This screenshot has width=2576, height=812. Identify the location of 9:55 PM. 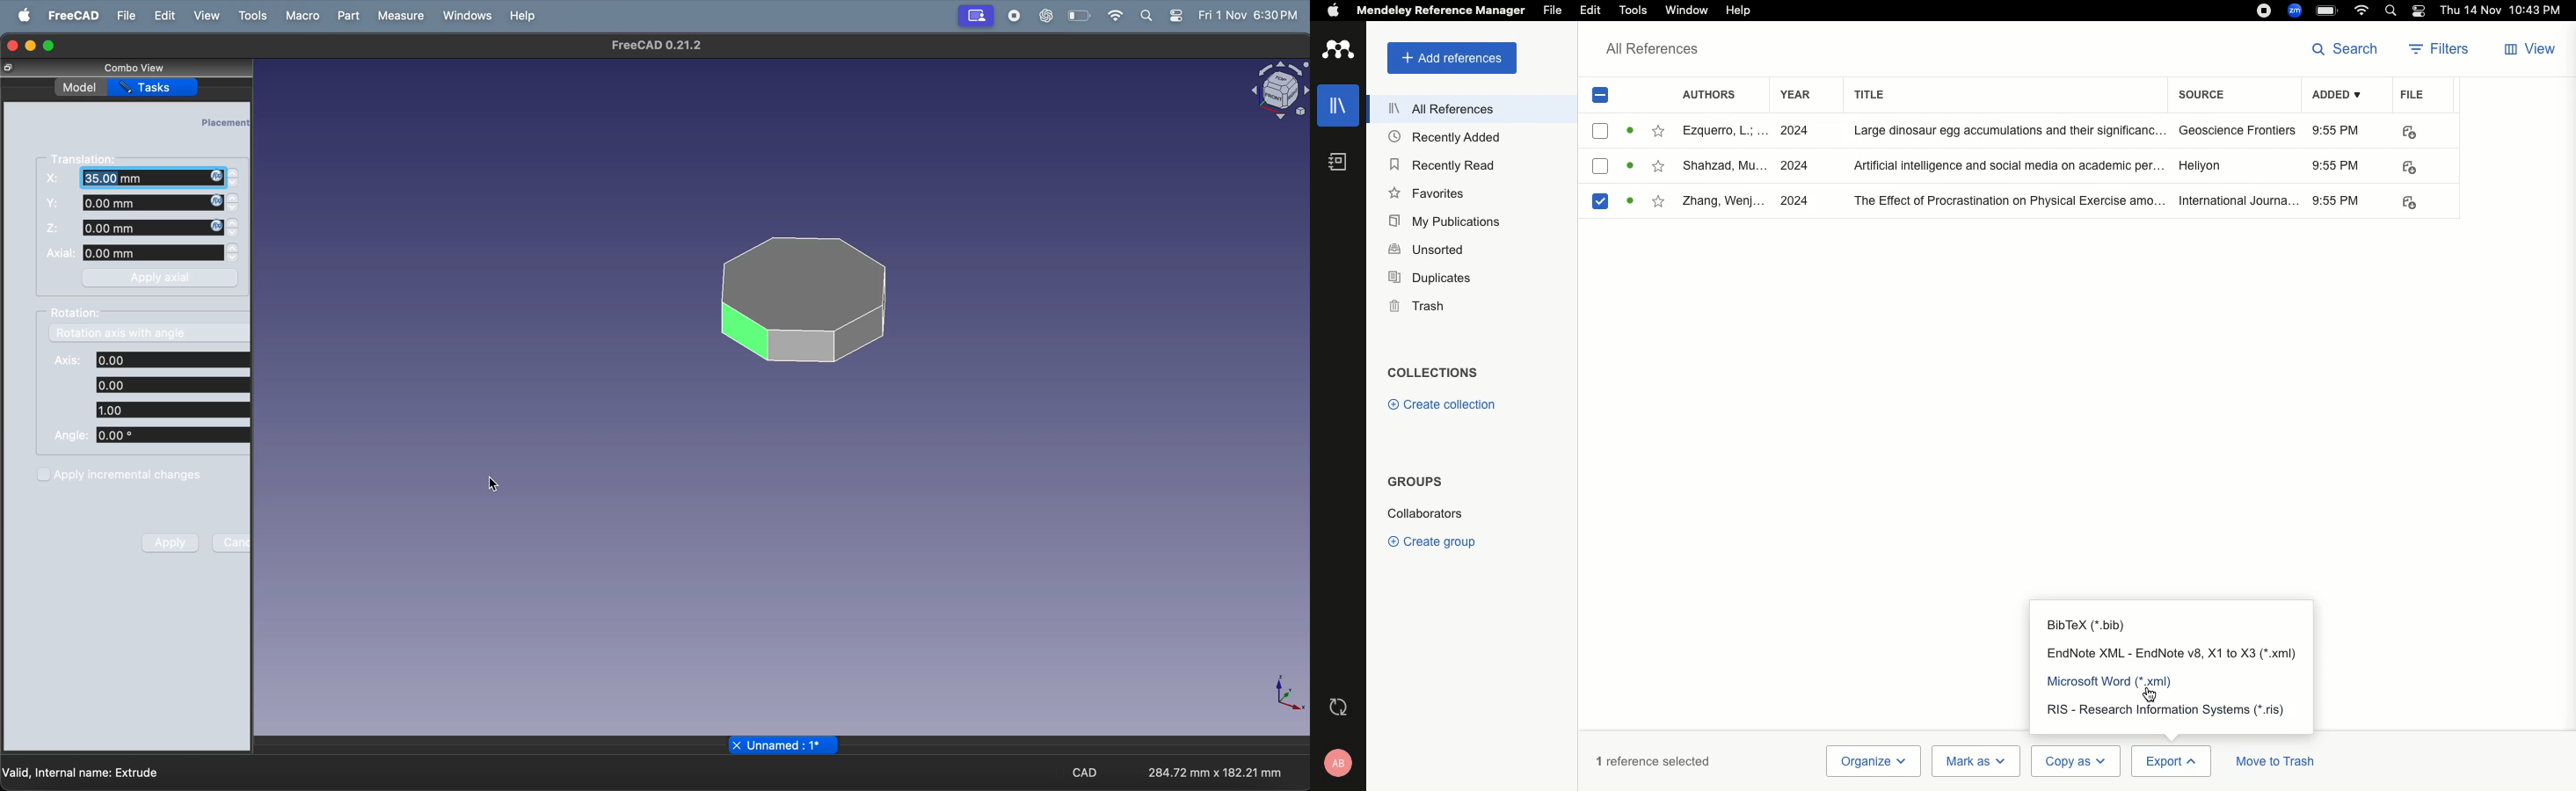
(2338, 166).